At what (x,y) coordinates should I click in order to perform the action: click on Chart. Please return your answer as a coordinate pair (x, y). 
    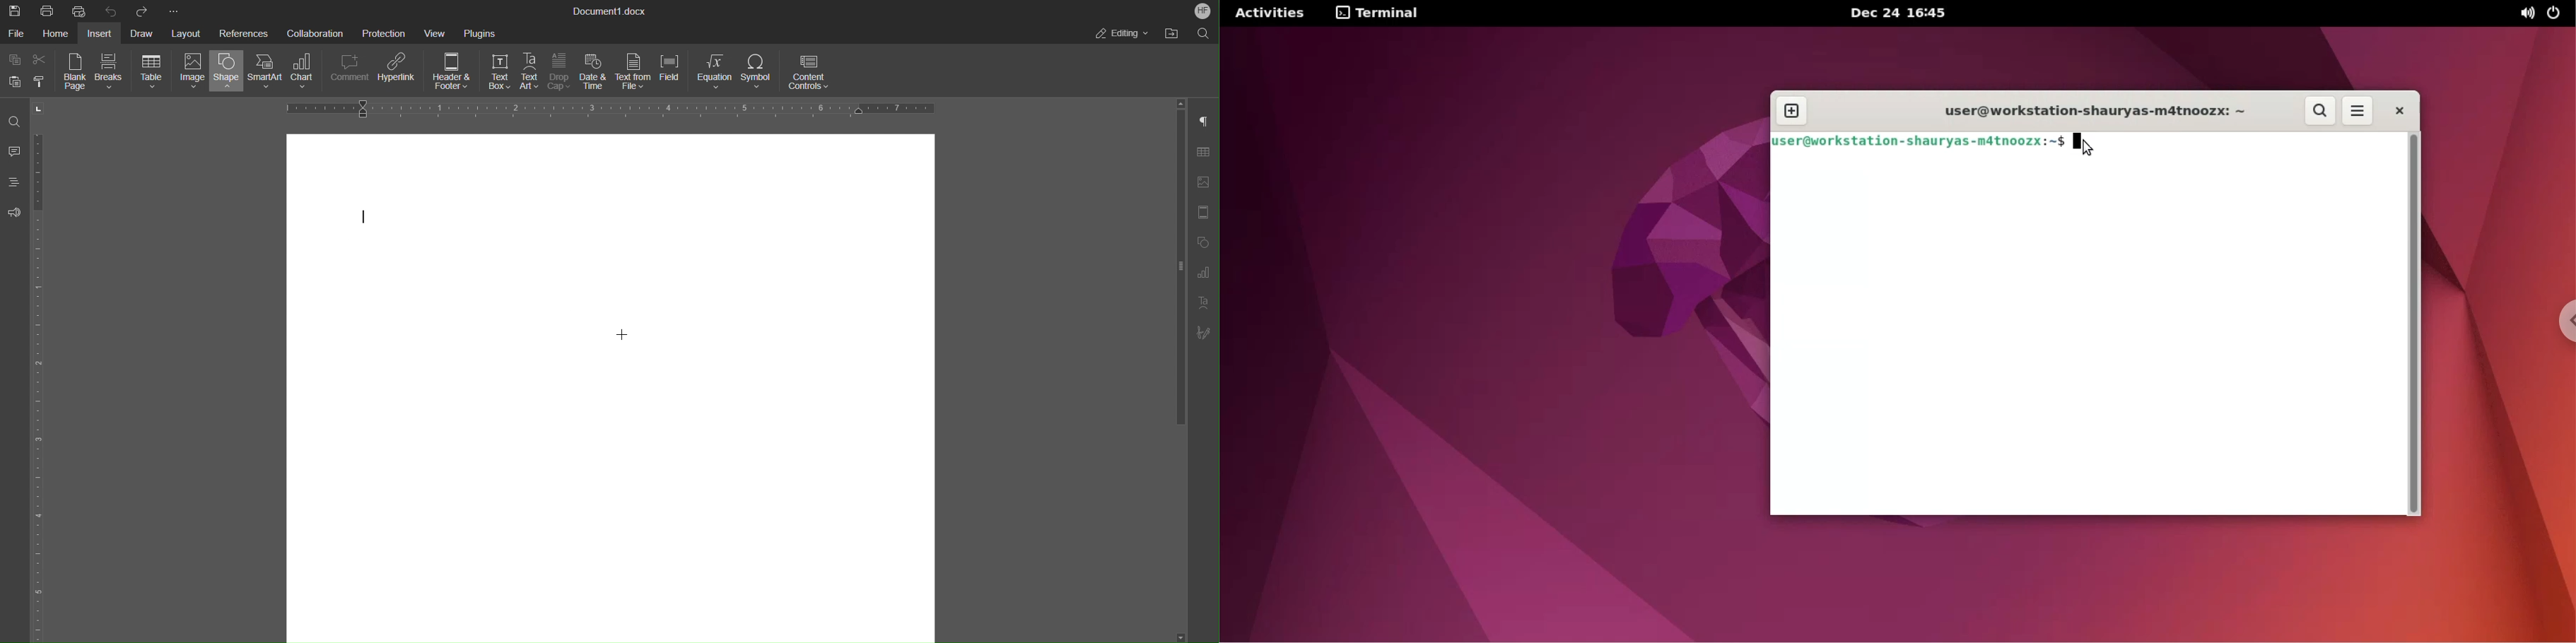
    Looking at the image, I should click on (308, 73).